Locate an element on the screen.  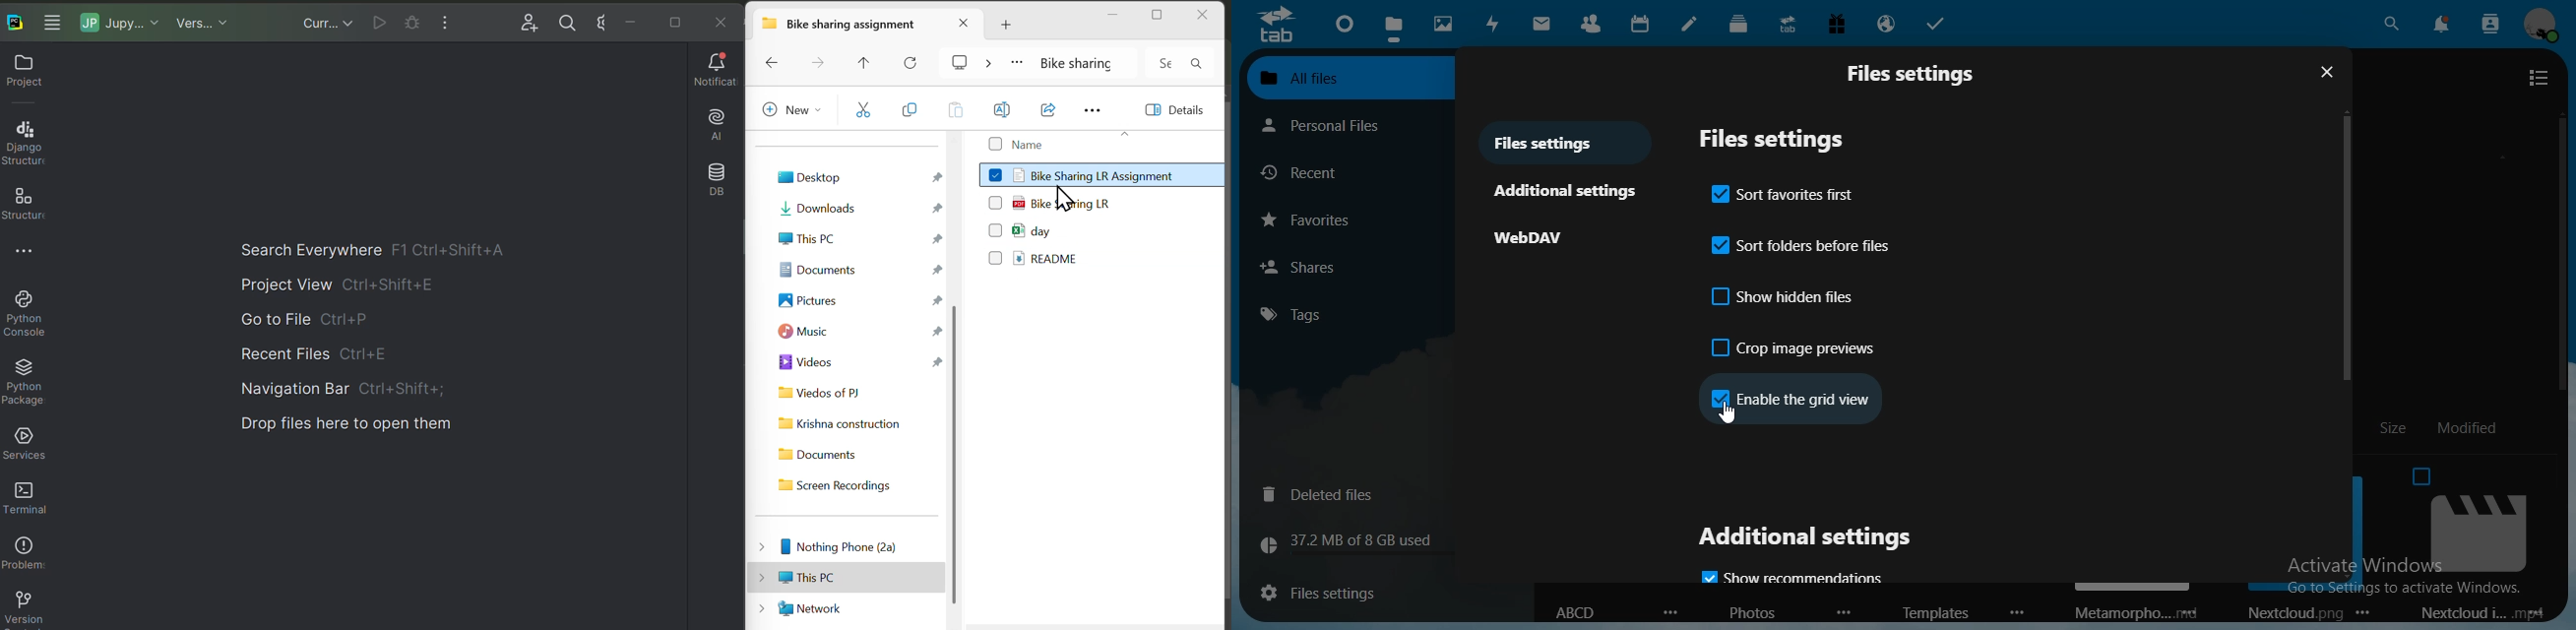
image is located at coordinates (2454, 519).